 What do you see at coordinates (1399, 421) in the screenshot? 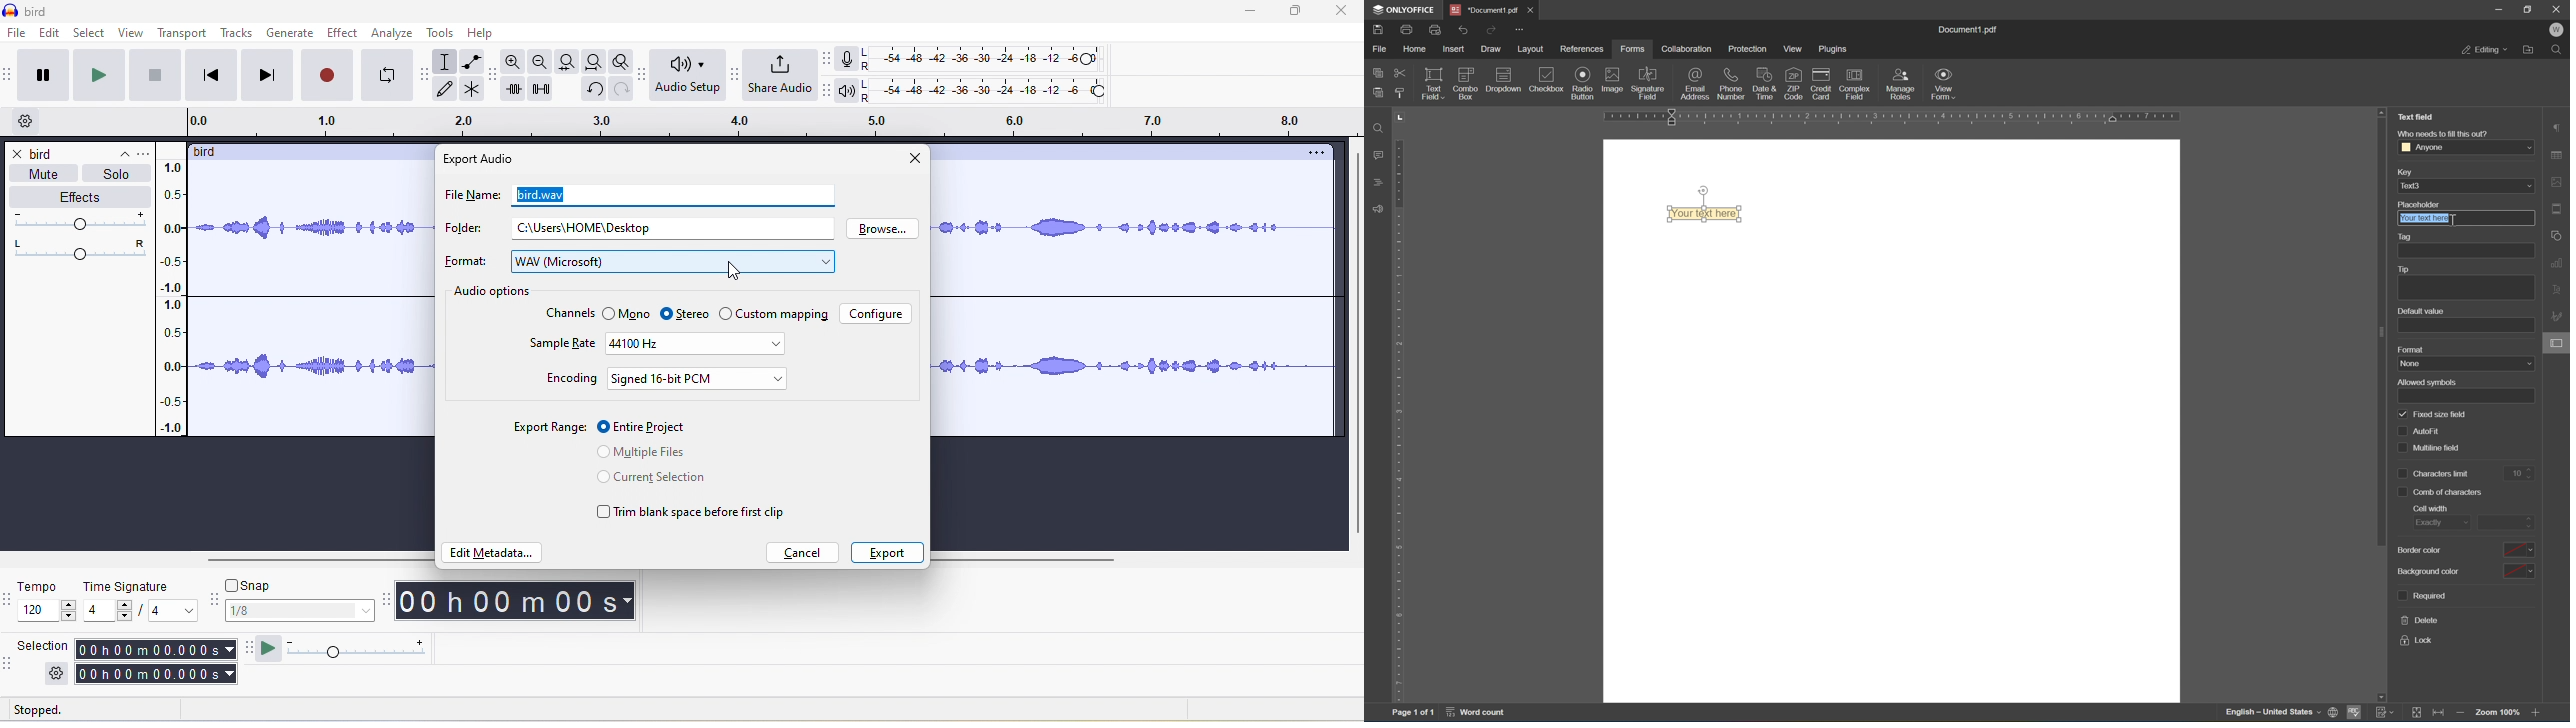
I see `ruler` at bounding box center [1399, 421].